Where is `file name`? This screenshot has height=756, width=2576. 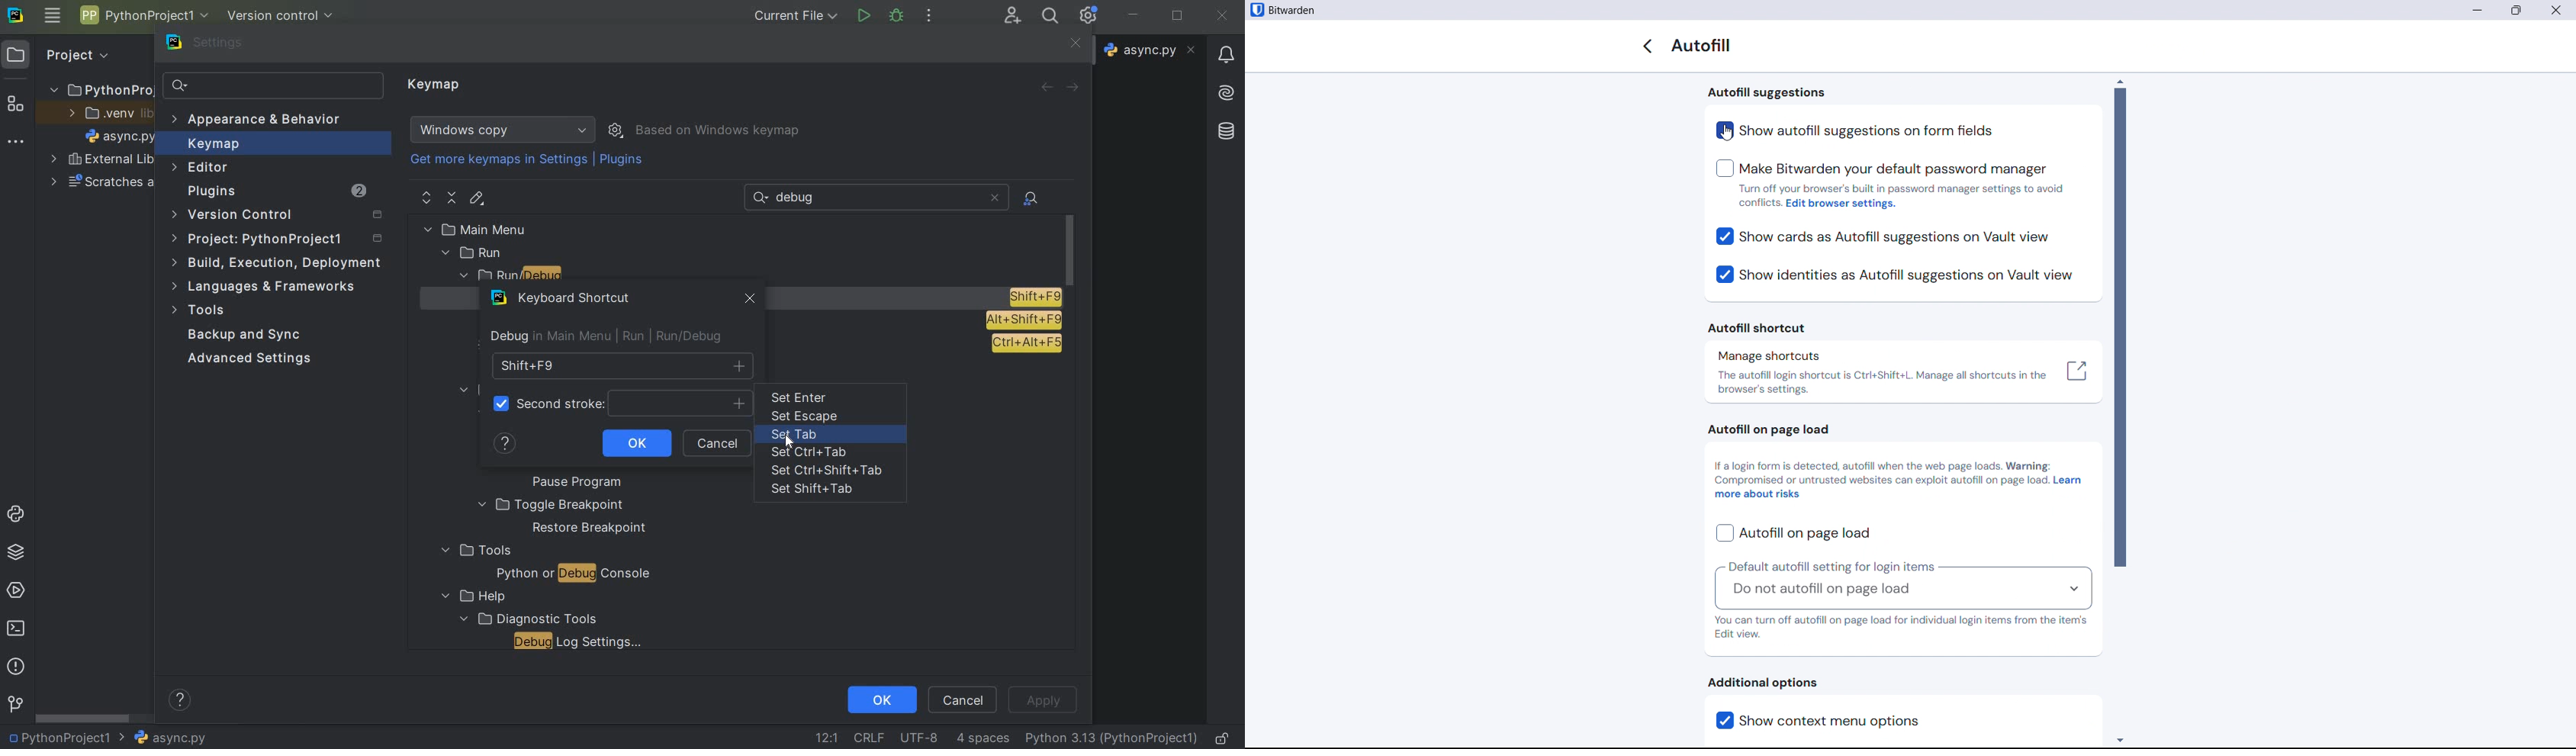
file name is located at coordinates (121, 139).